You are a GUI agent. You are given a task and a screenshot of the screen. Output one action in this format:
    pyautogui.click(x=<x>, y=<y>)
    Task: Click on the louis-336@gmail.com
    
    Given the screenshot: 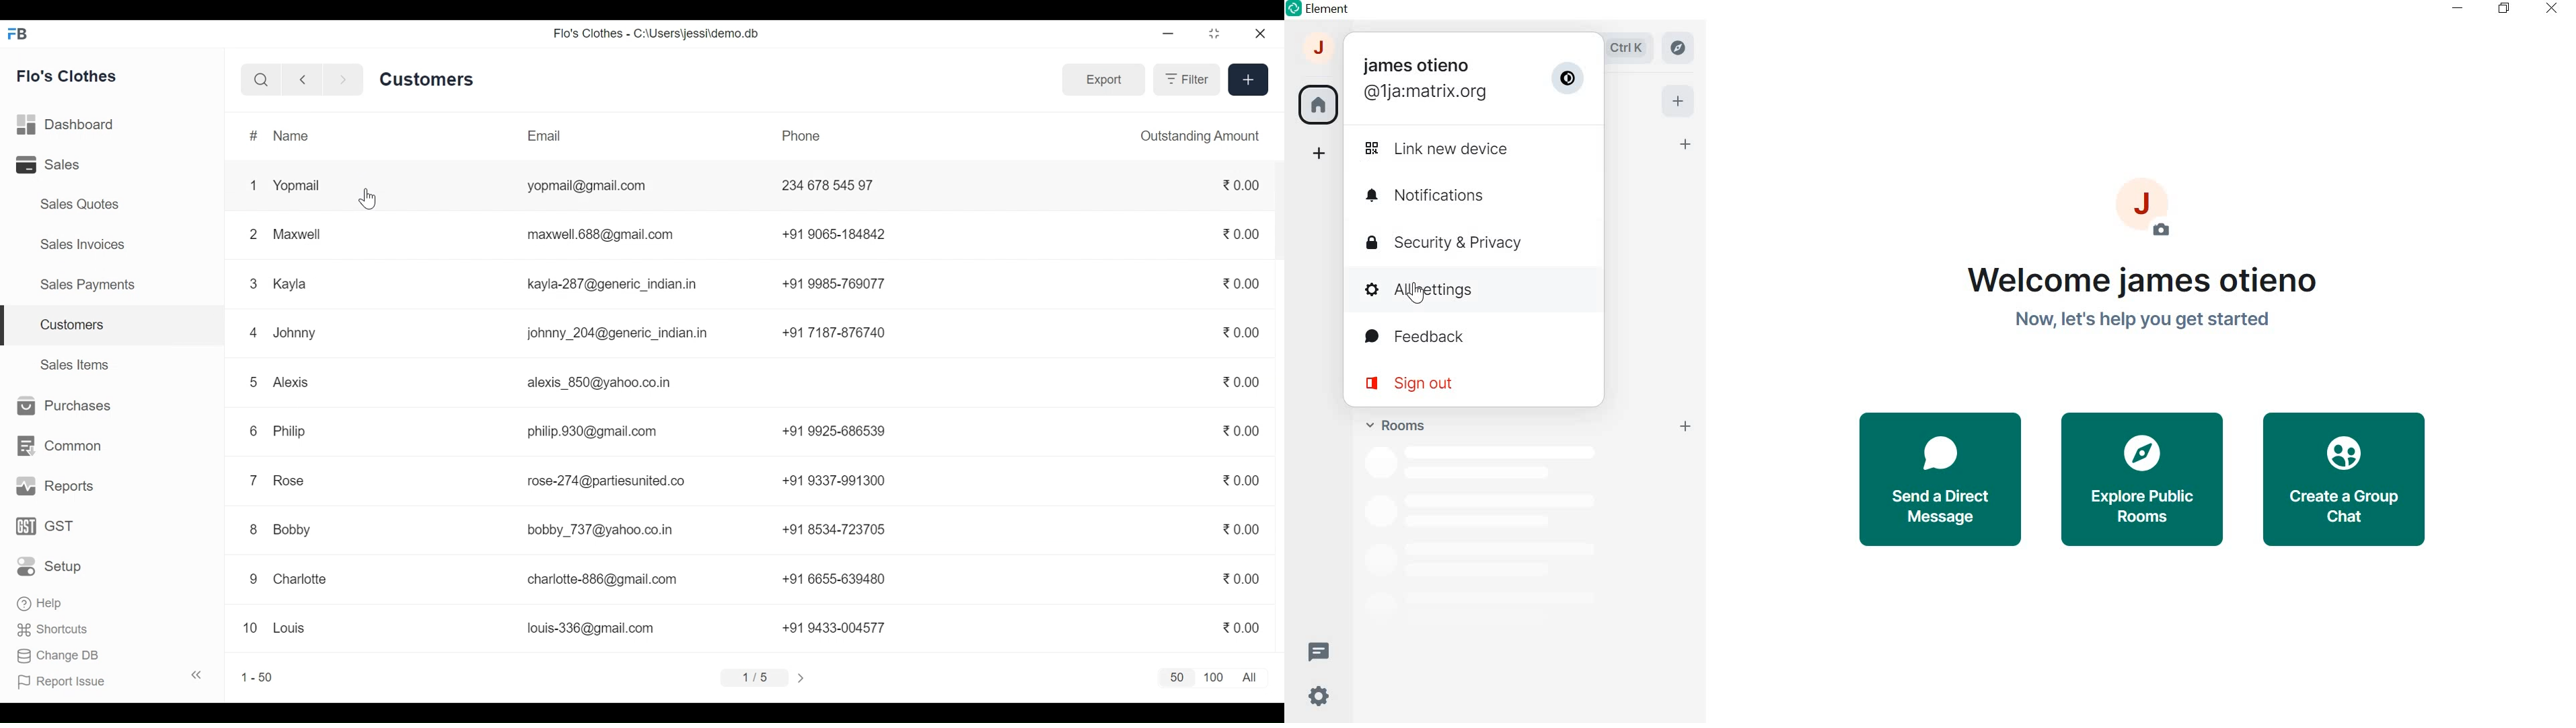 What is the action you would take?
    pyautogui.click(x=591, y=629)
    